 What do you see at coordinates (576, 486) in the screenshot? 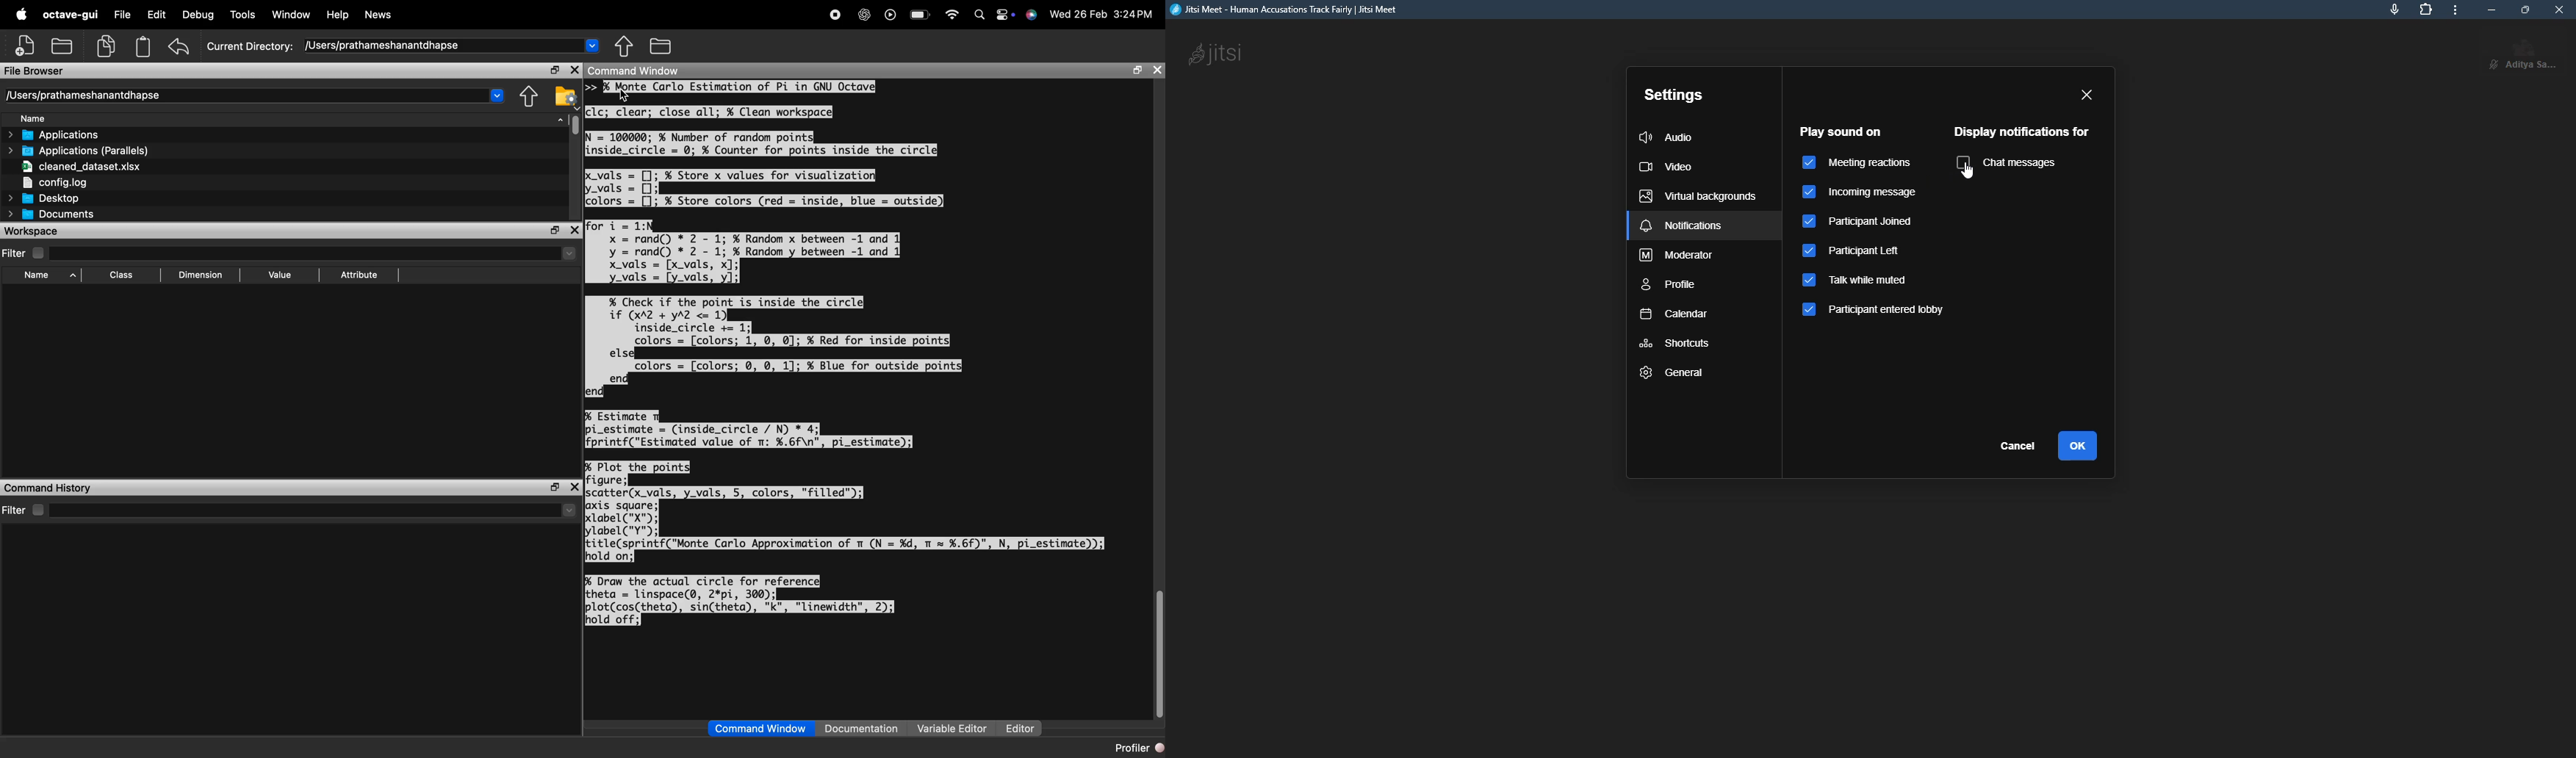
I see `Close` at bounding box center [576, 486].